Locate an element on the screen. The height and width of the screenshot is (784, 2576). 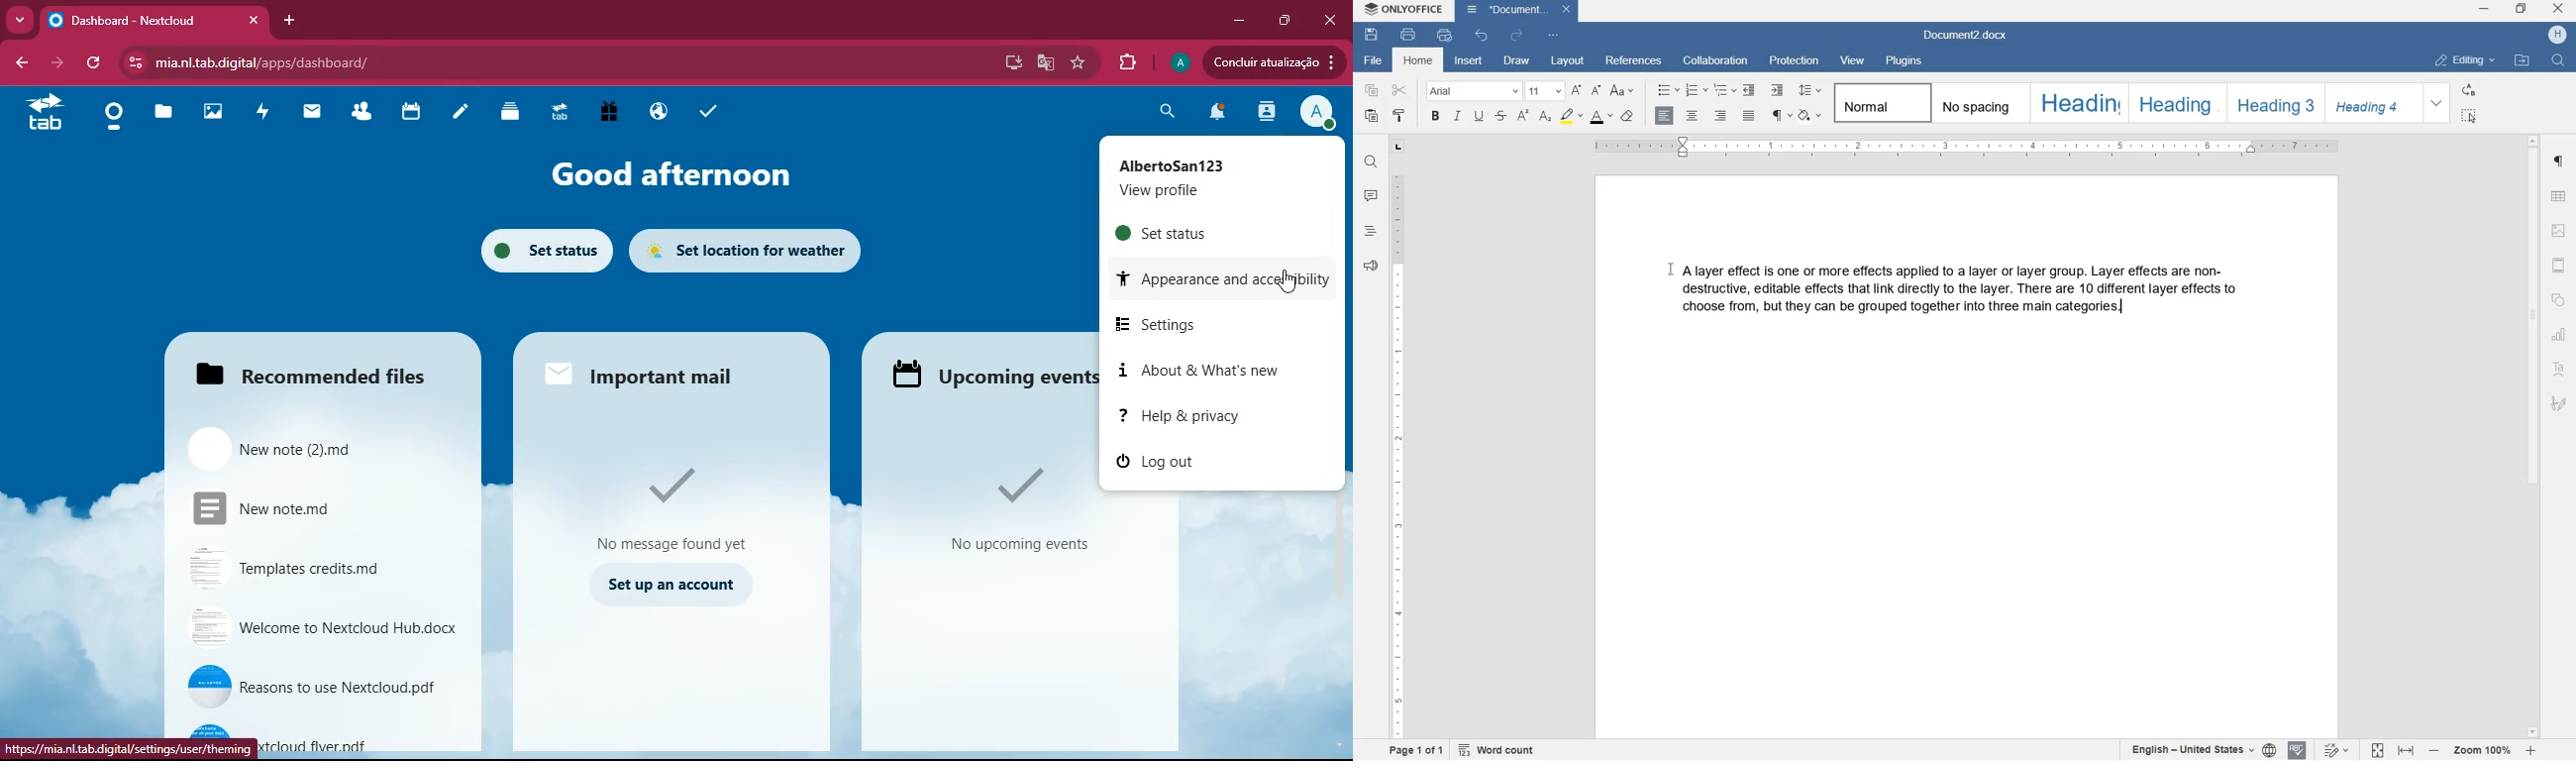
Upcoming events is located at coordinates (992, 373).